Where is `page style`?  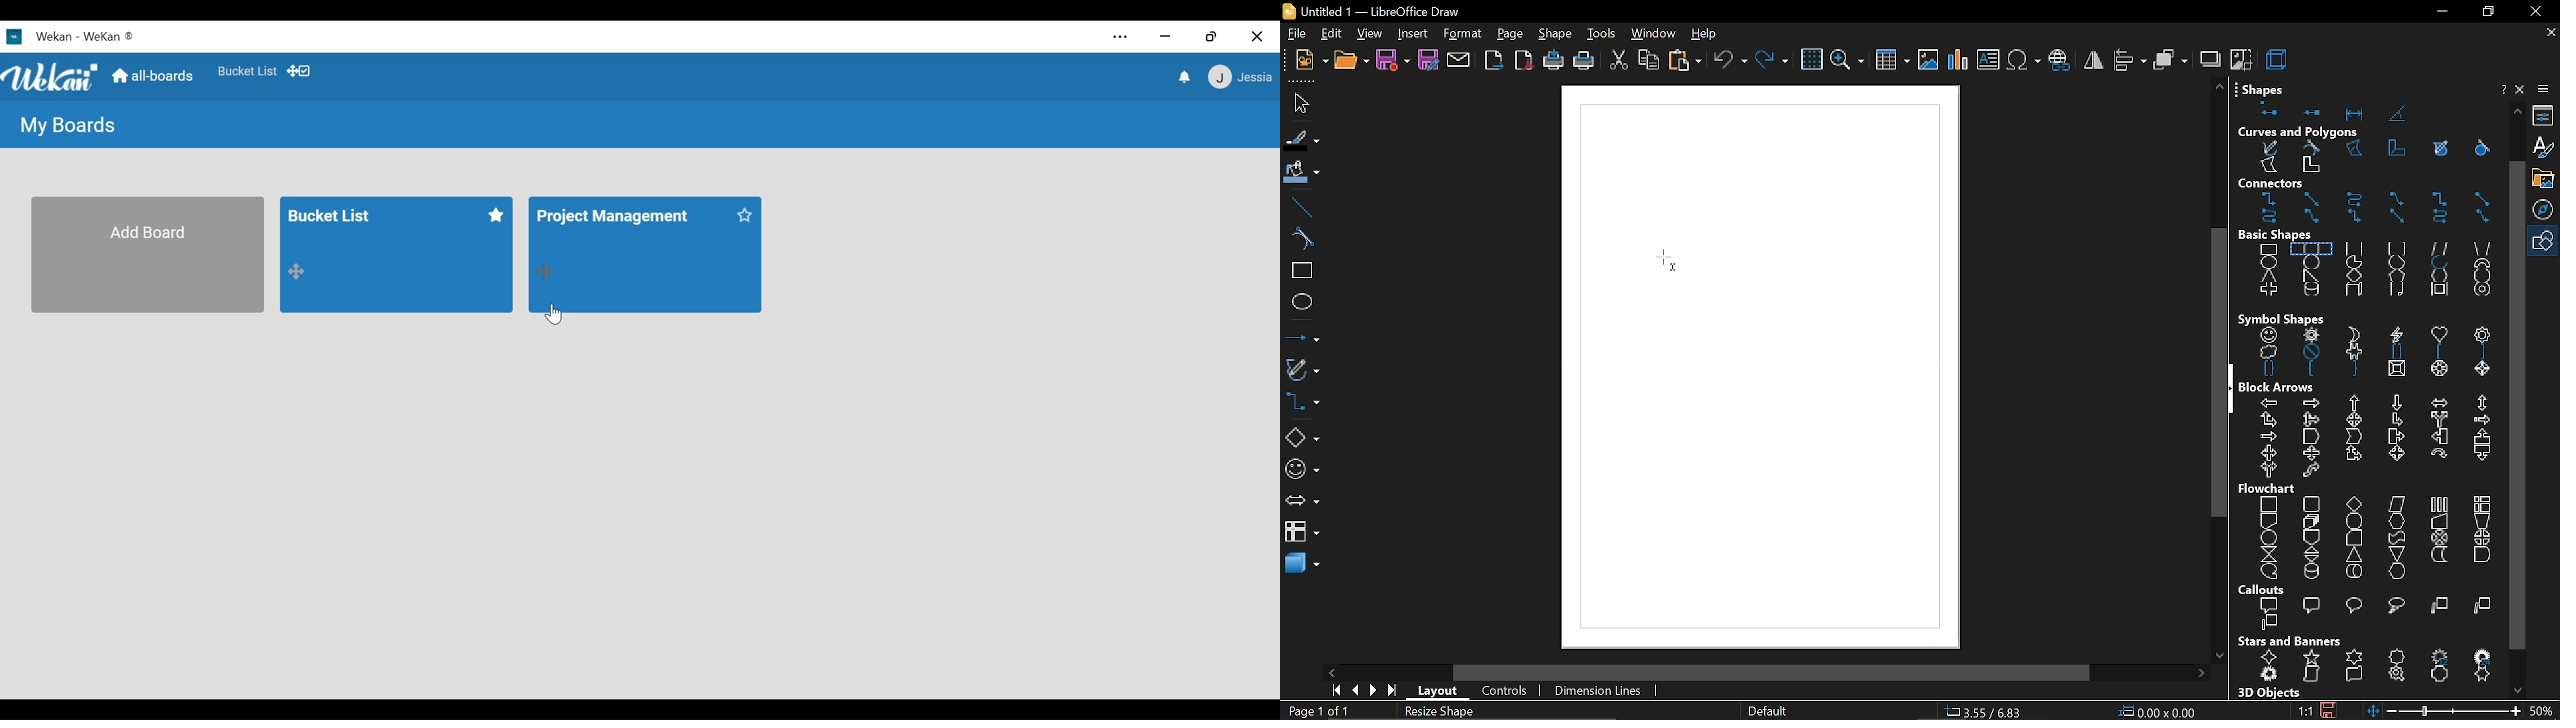 page style is located at coordinates (1766, 712).